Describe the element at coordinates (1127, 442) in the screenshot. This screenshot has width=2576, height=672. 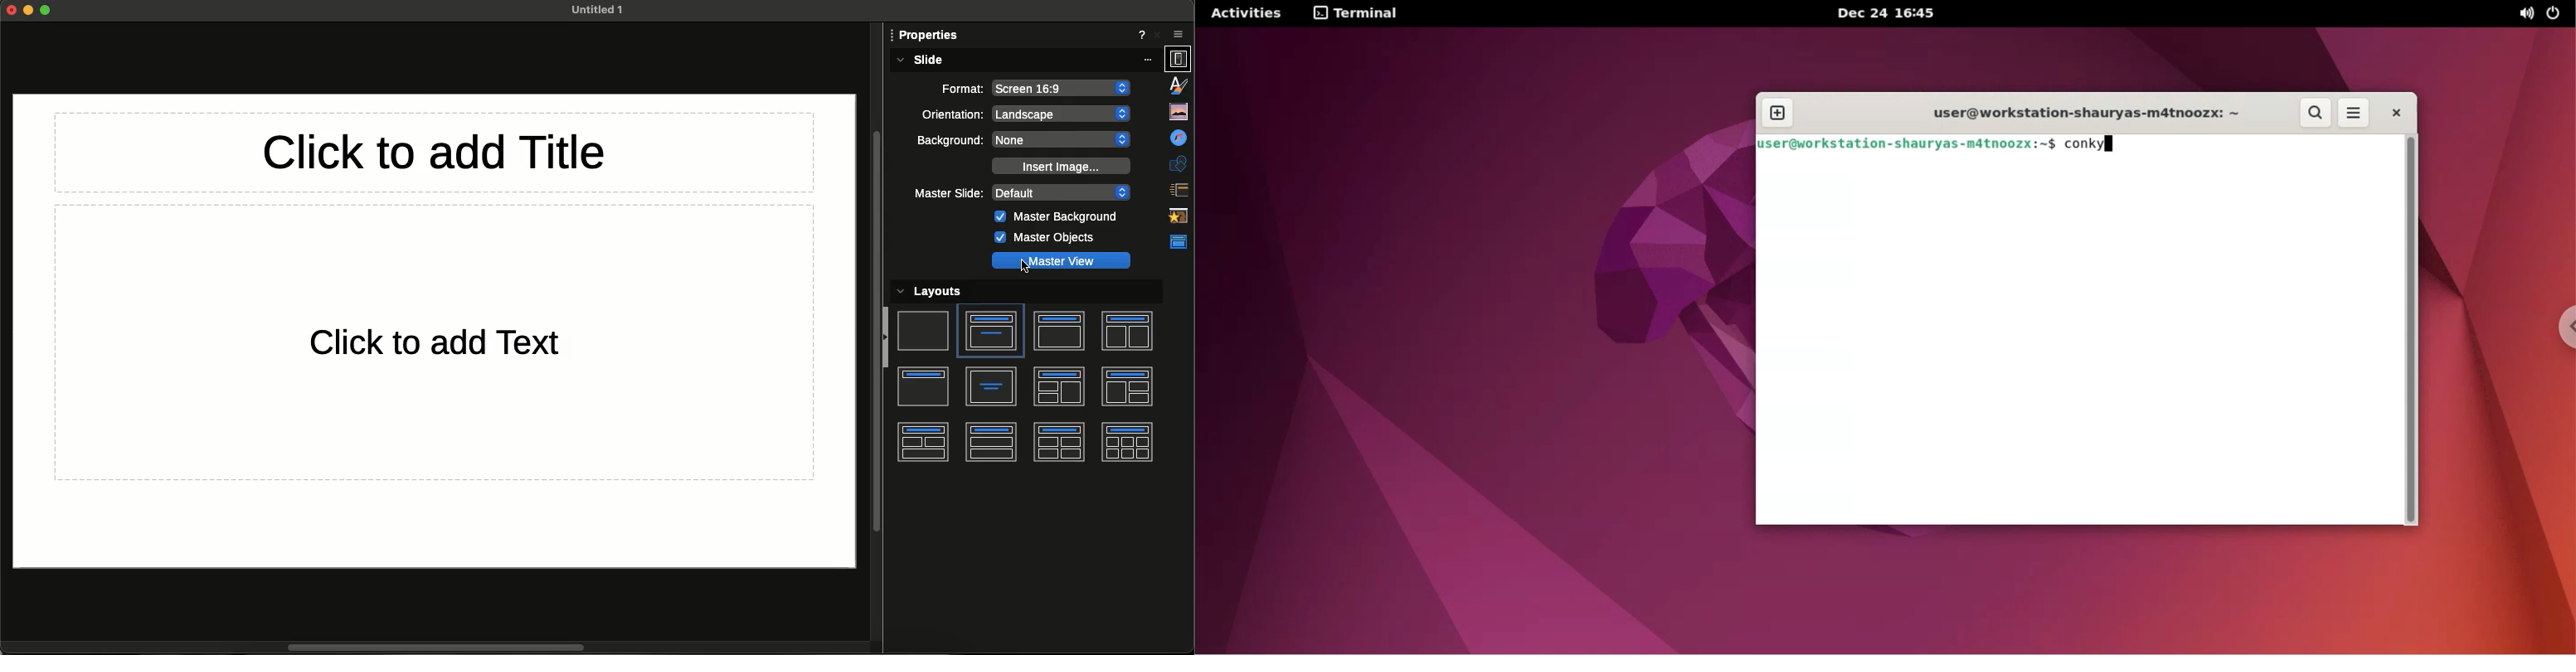
I see `Title and six boxes` at that location.